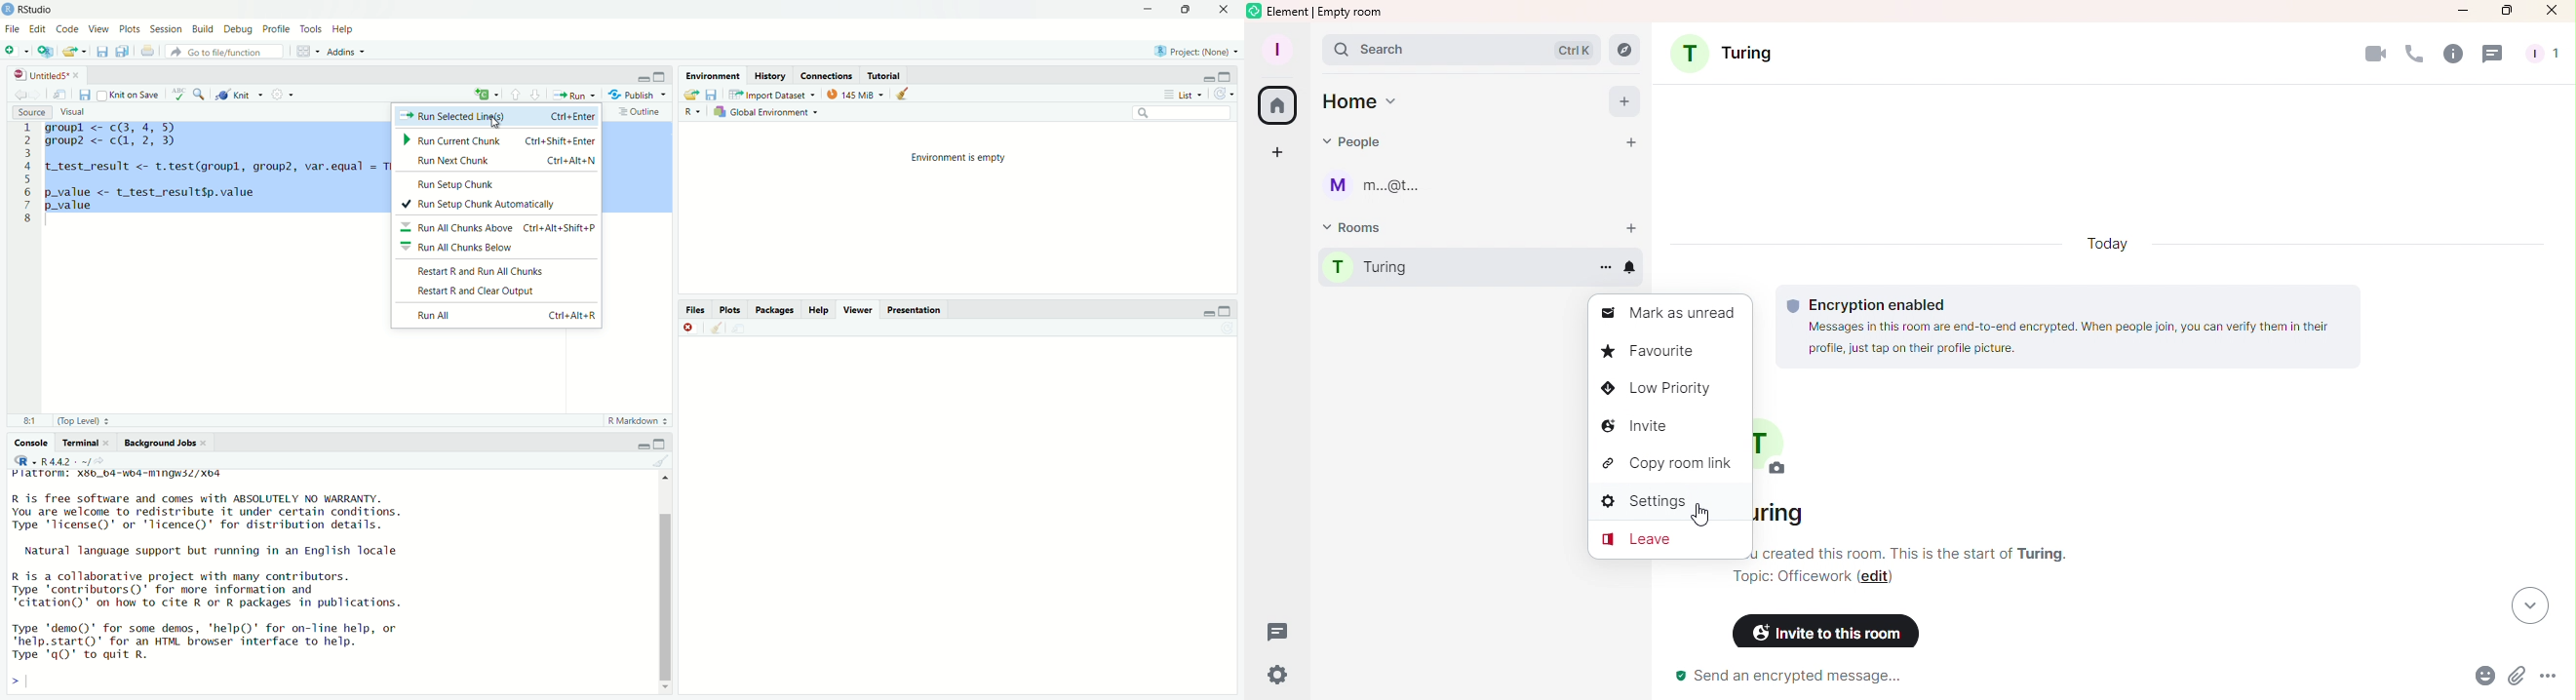 The image size is (2576, 700). What do you see at coordinates (644, 78) in the screenshot?
I see `minimise` at bounding box center [644, 78].